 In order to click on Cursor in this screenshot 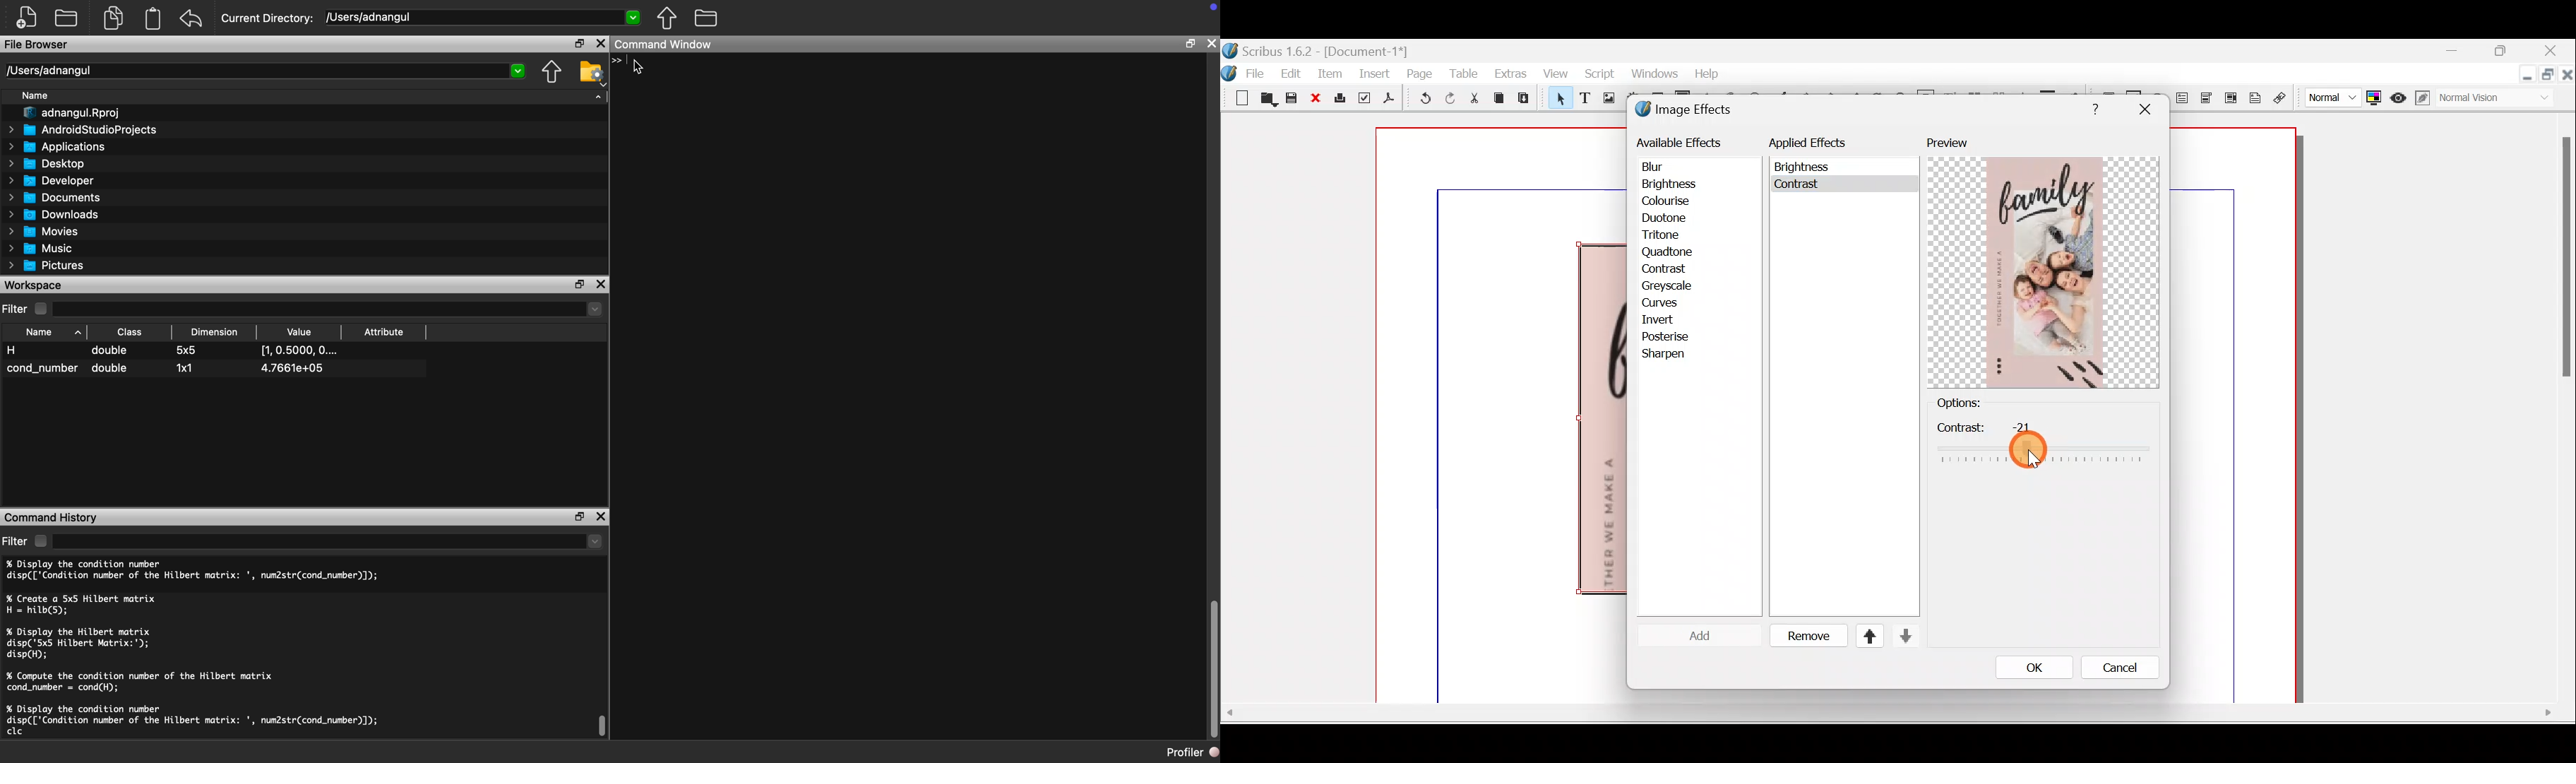, I will do `click(1689, 635)`.